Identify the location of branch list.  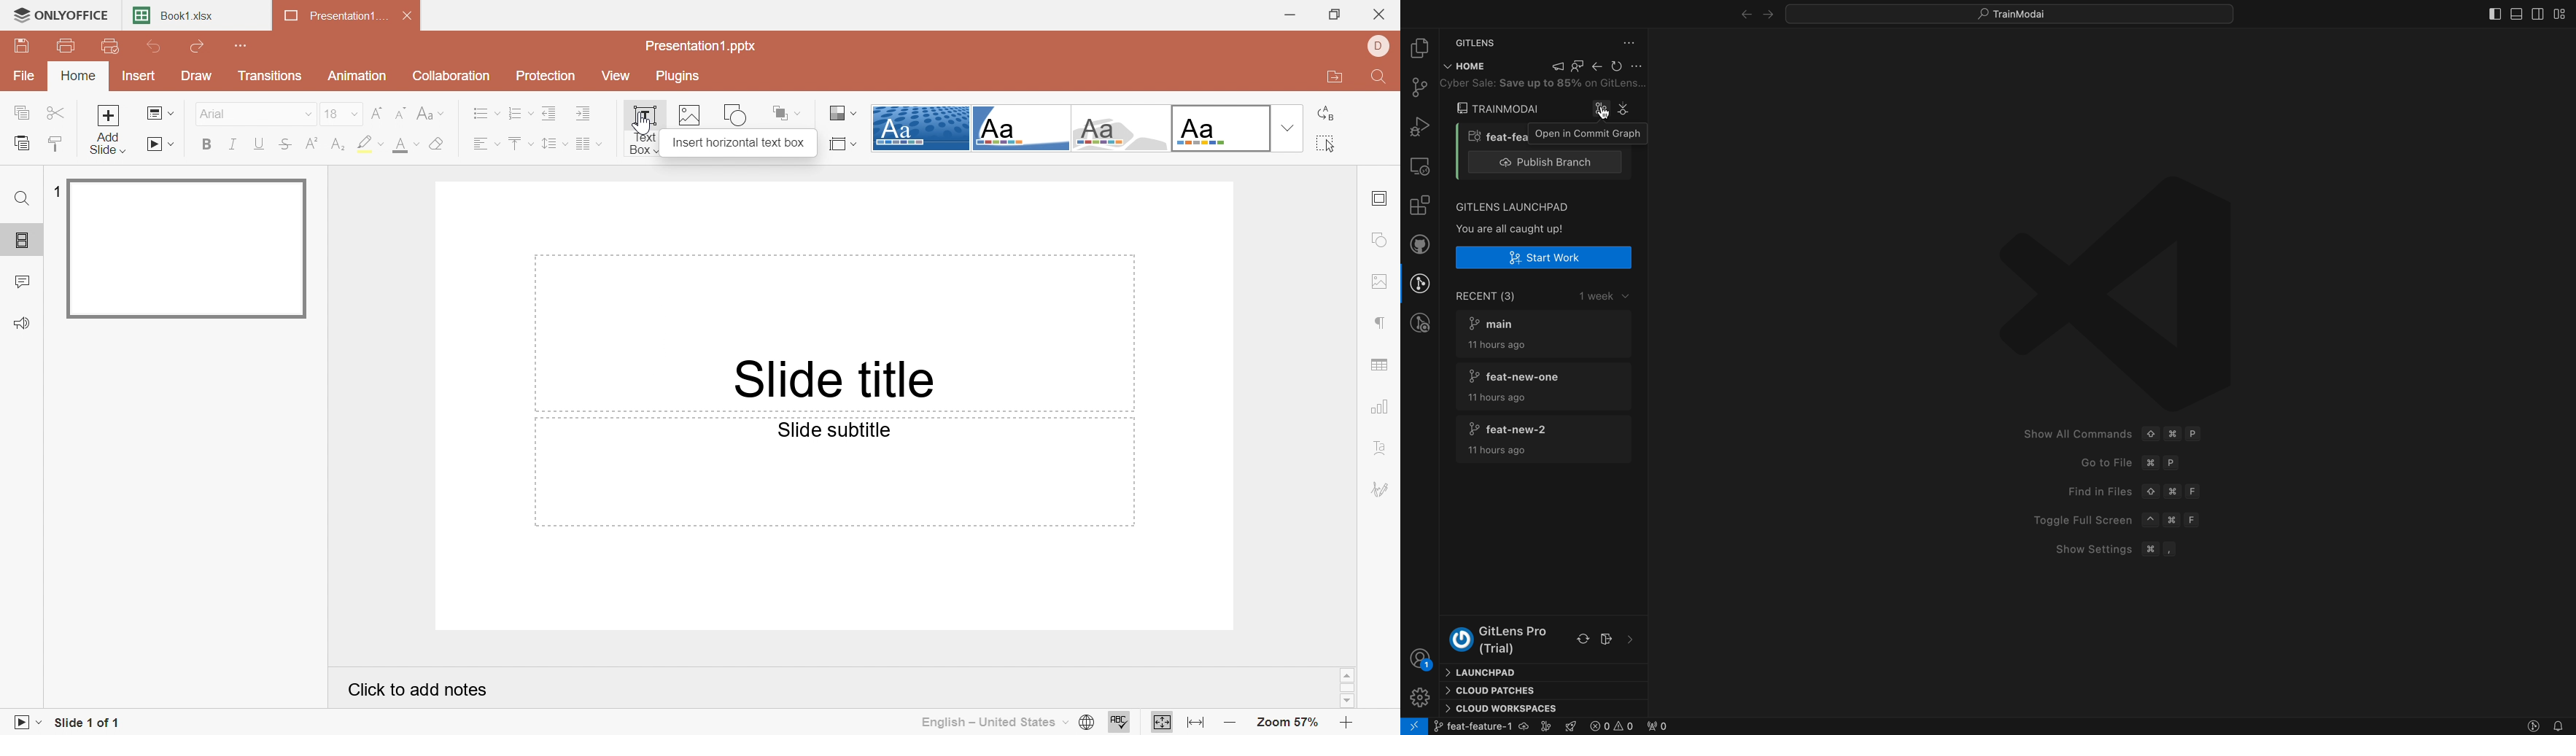
(1544, 385).